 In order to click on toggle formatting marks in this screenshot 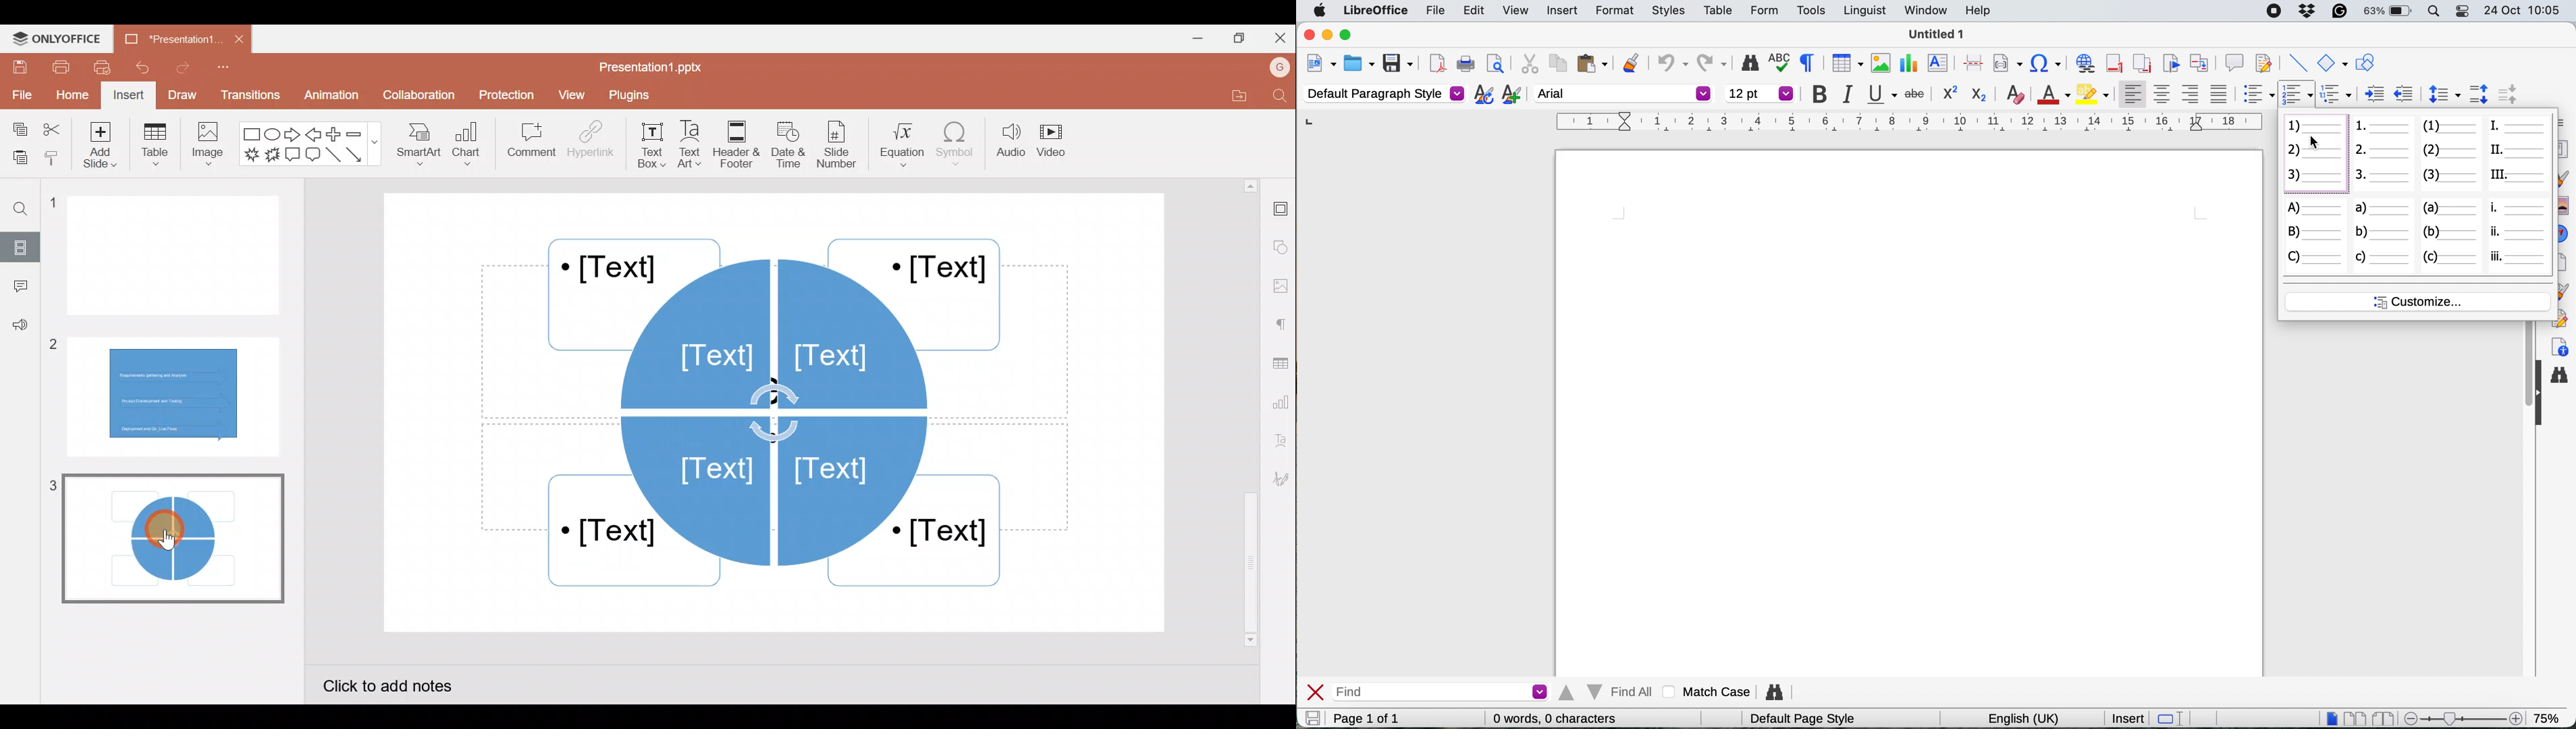, I will do `click(1810, 62)`.